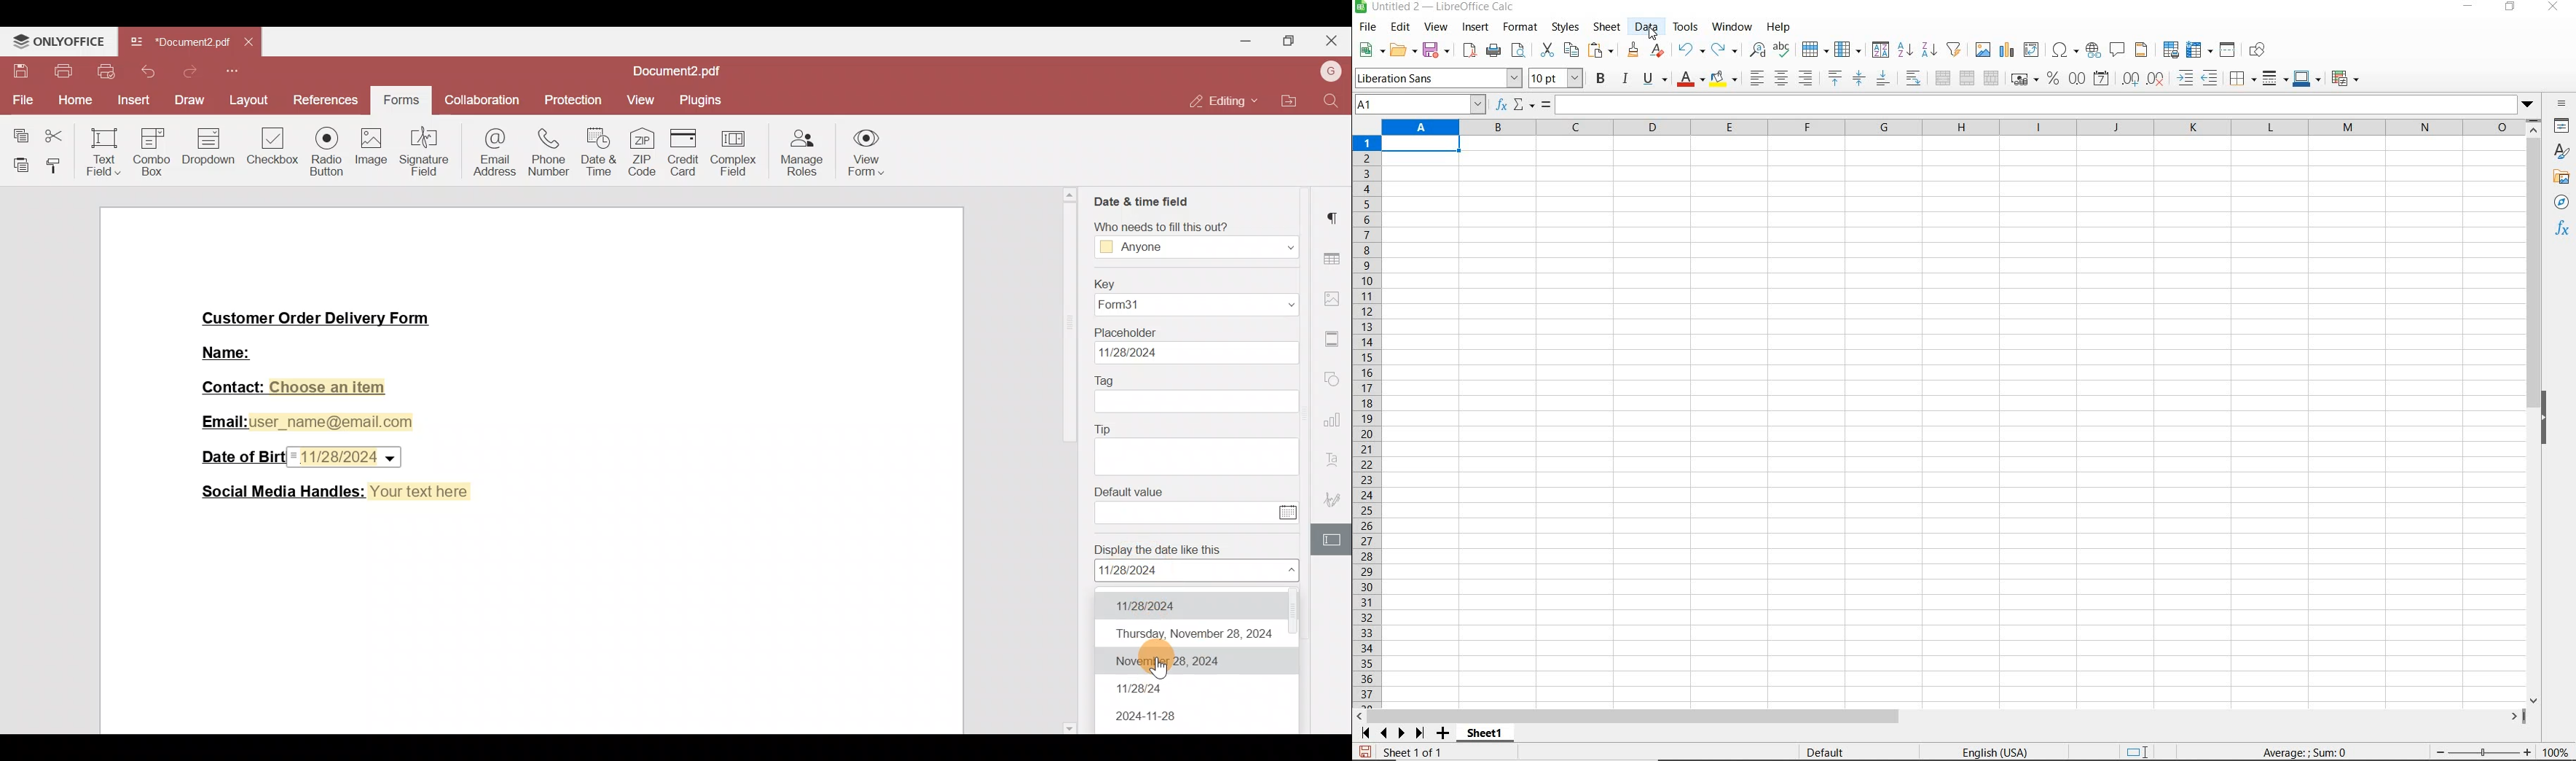 The image size is (2576, 784). I want to click on Document2.pdf, so click(668, 71).